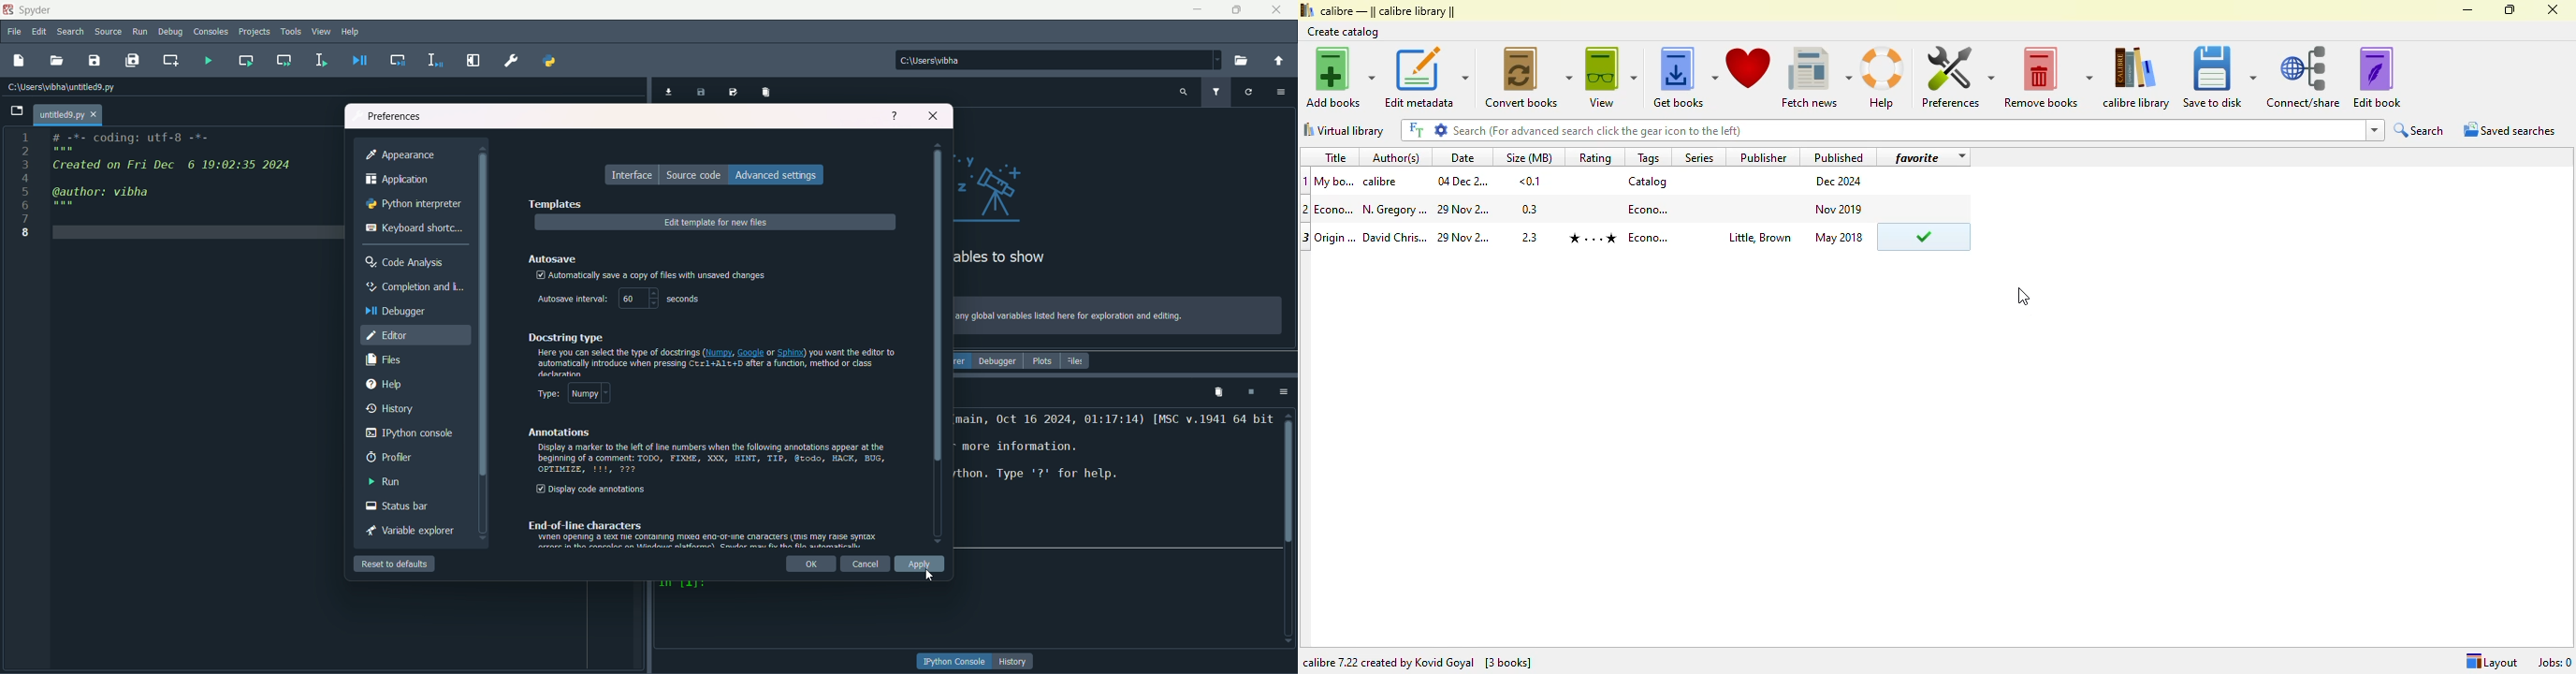 This screenshot has height=700, width=2576. What do you see at coordinates (387, 482) in the screenshot?
I see `run` at bounding box center [387, 482].